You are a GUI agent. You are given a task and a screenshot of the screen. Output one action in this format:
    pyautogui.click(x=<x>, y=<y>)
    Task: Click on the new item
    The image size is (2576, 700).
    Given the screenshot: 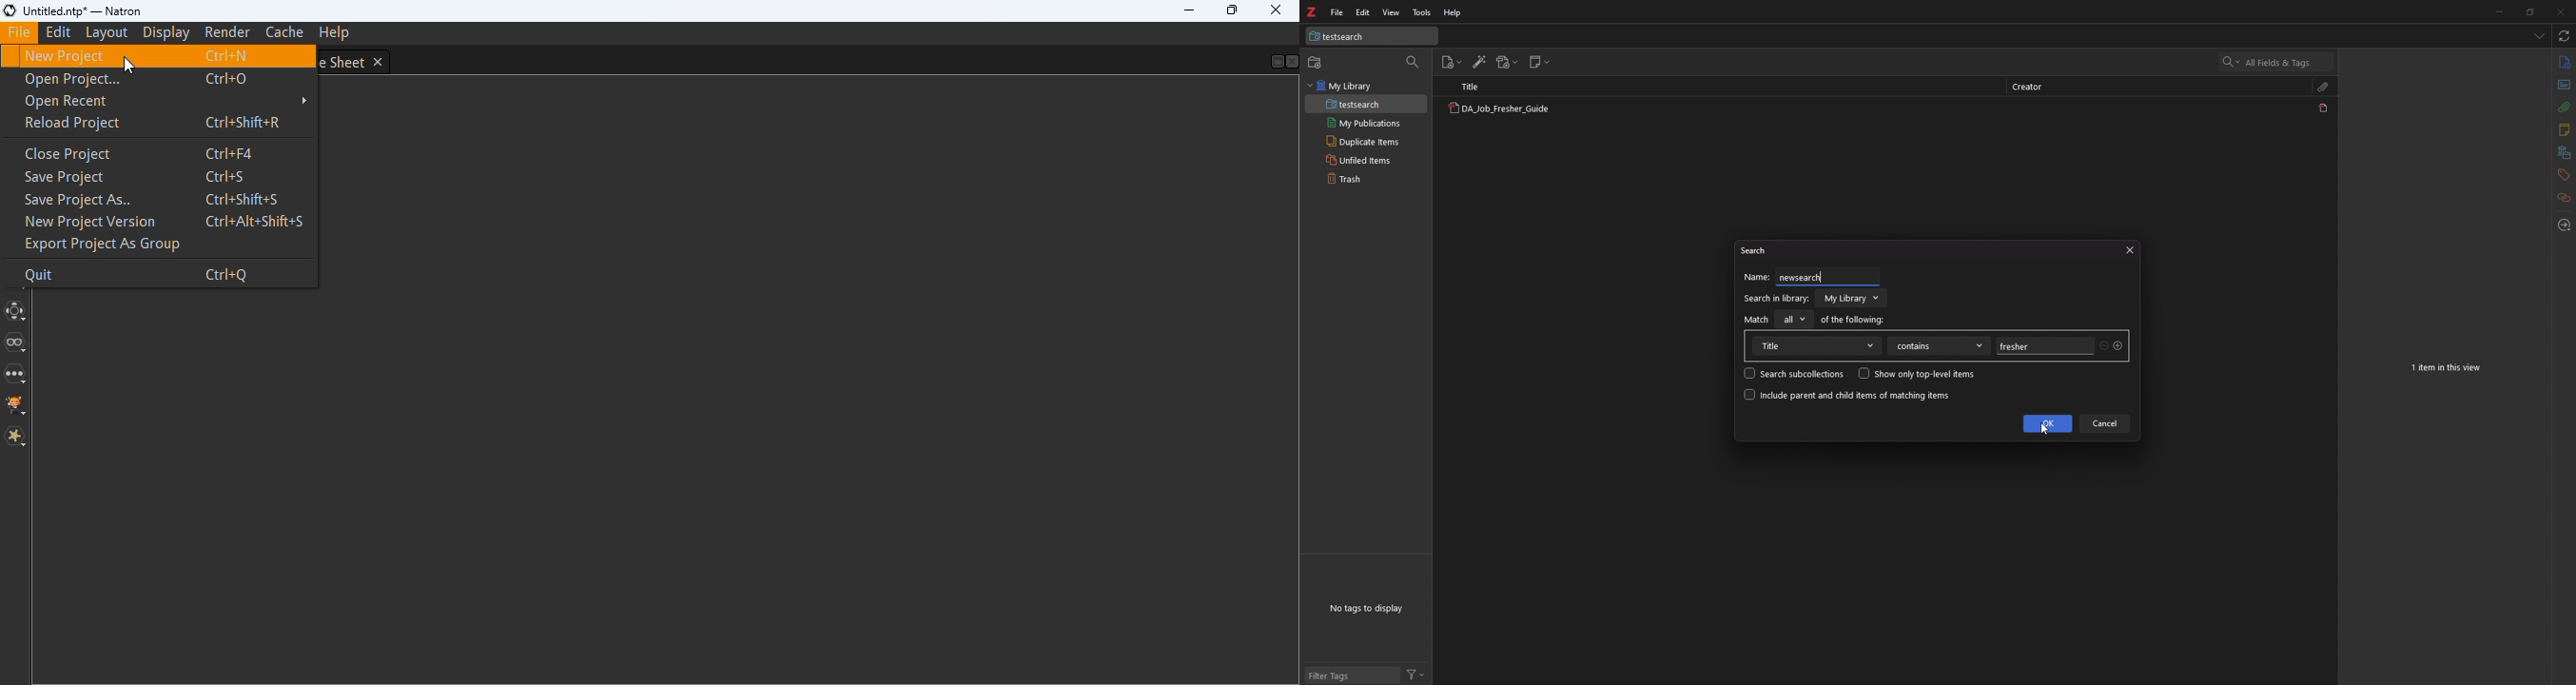 What is the action you would take?
    pyautogui.click(x=1452, y=63)
    